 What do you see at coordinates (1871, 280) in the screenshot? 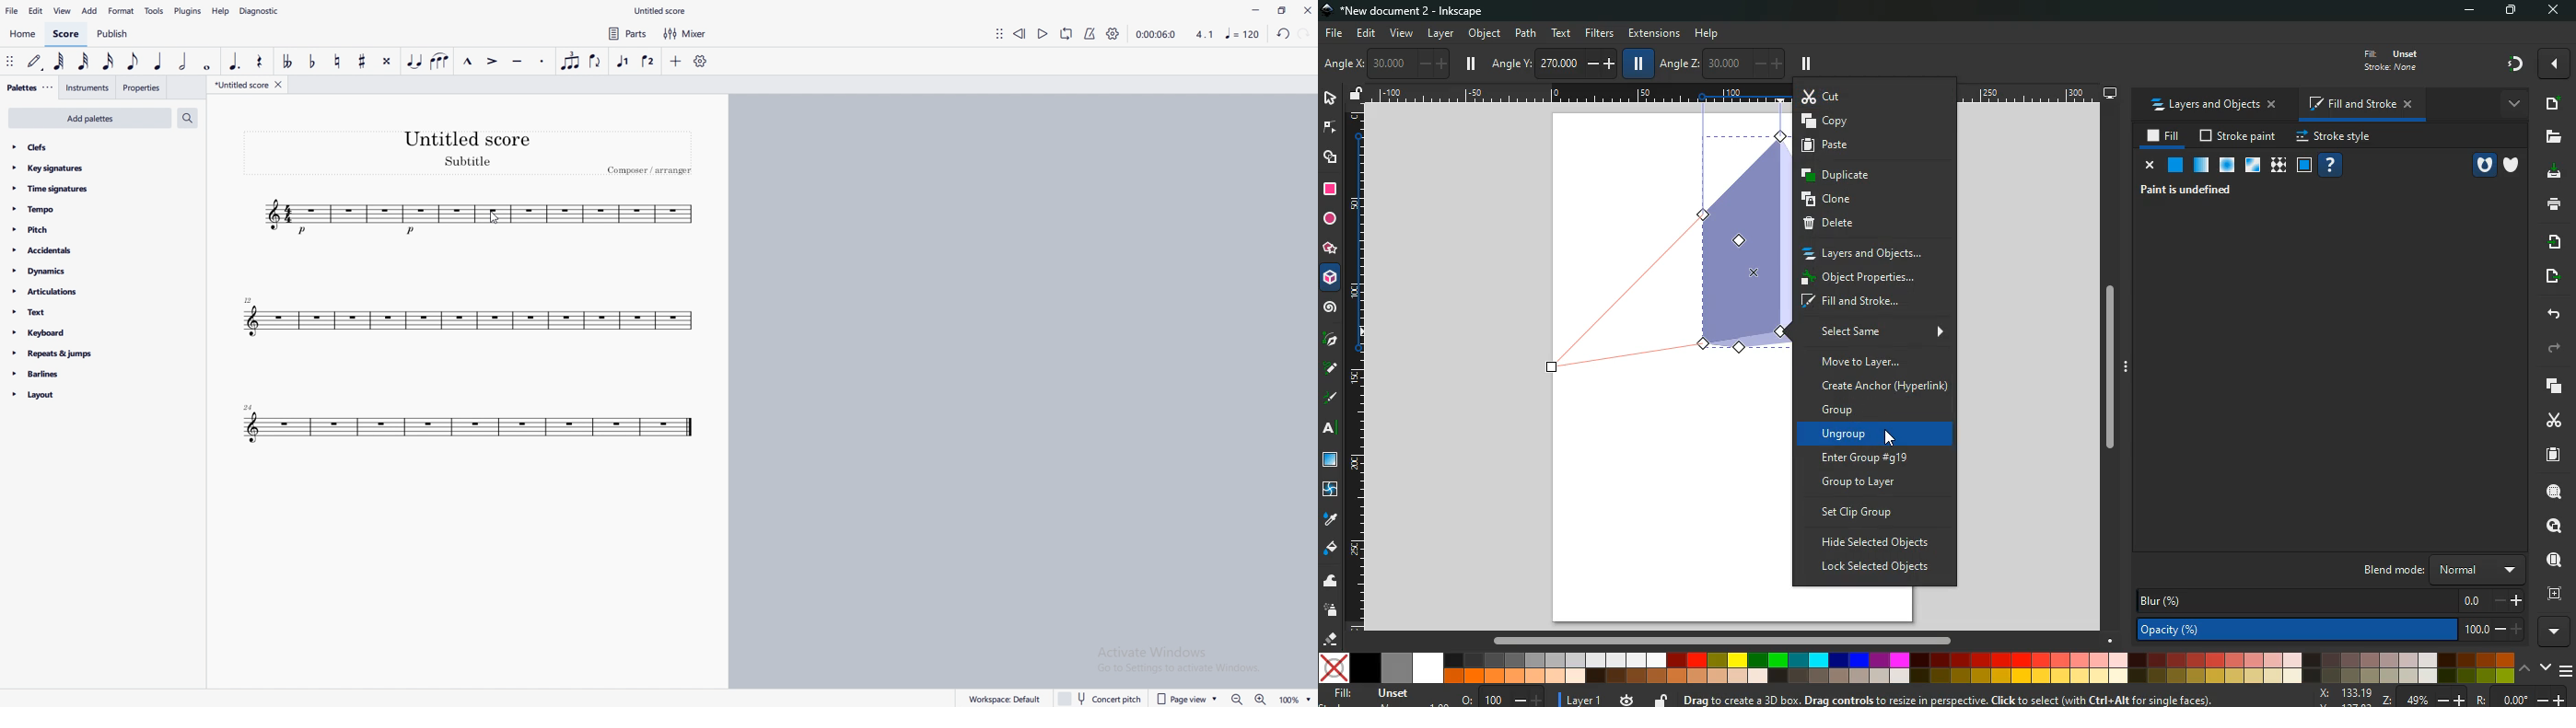
I see `object properties` at bounding box center [1871, 280].